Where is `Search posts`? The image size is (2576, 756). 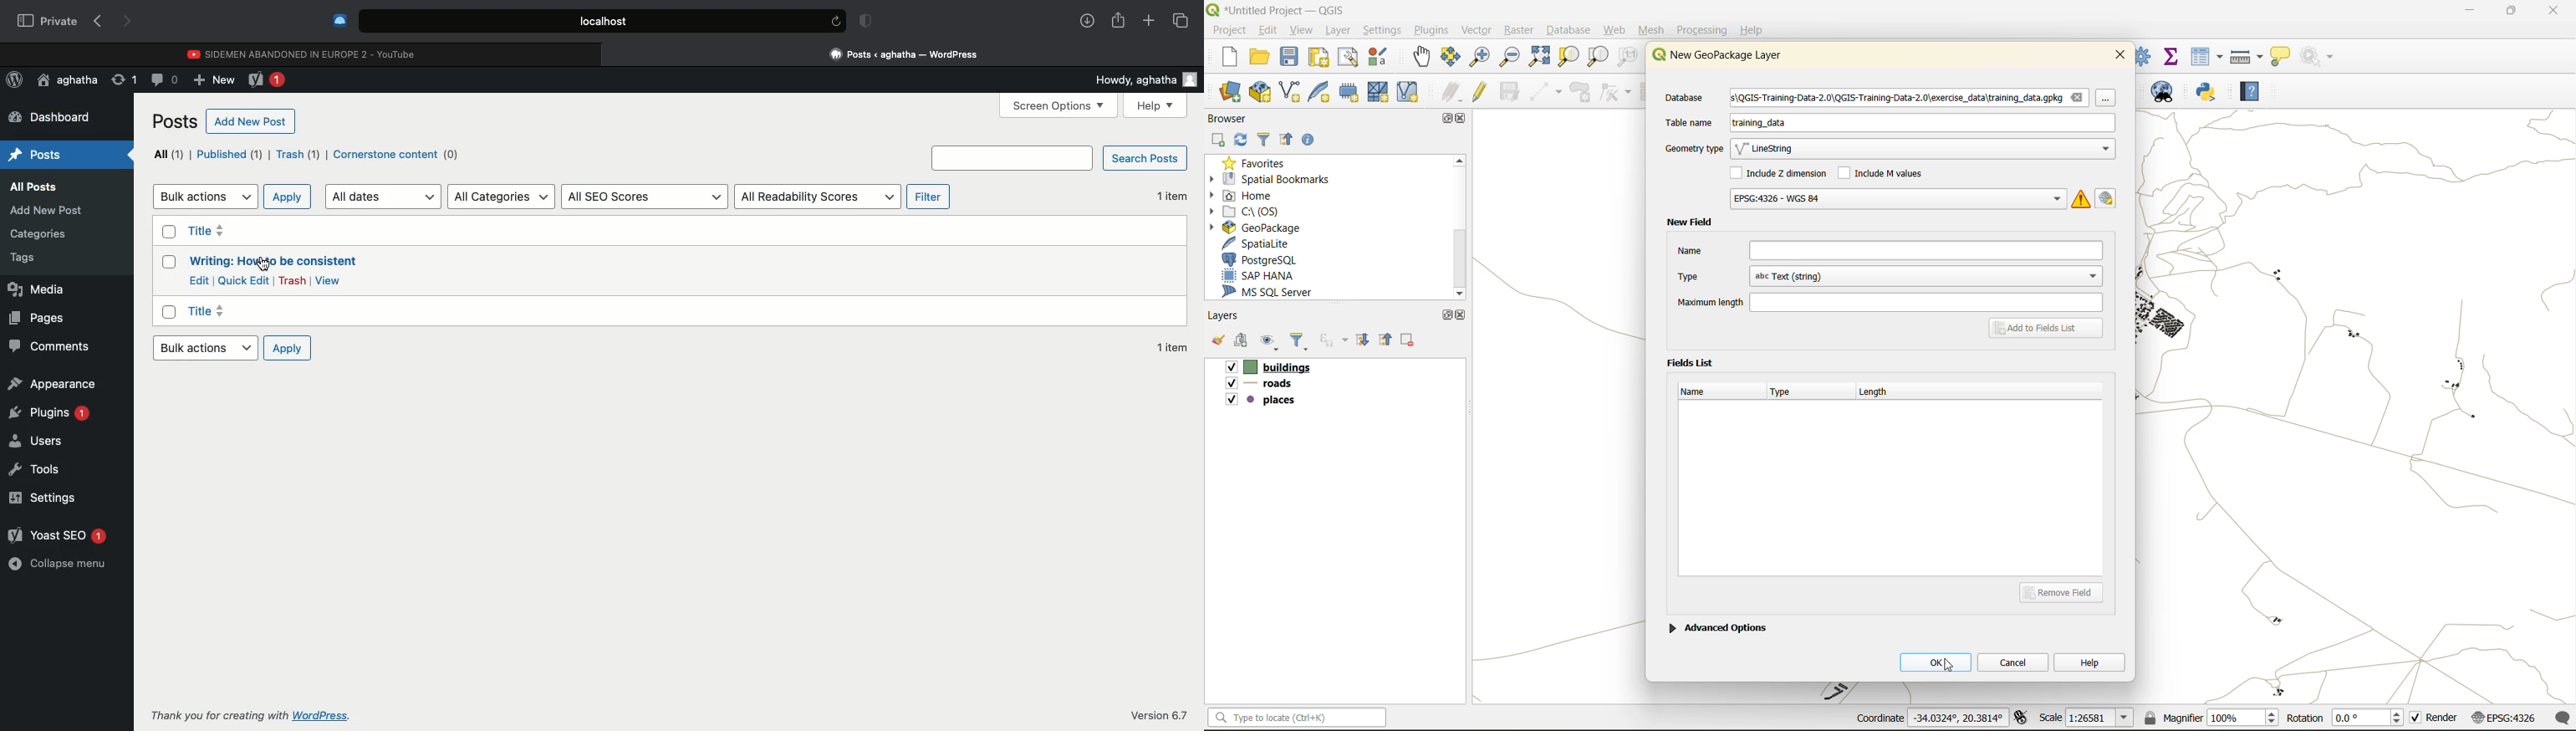
Search posts is located at coordinates (1062, 158).